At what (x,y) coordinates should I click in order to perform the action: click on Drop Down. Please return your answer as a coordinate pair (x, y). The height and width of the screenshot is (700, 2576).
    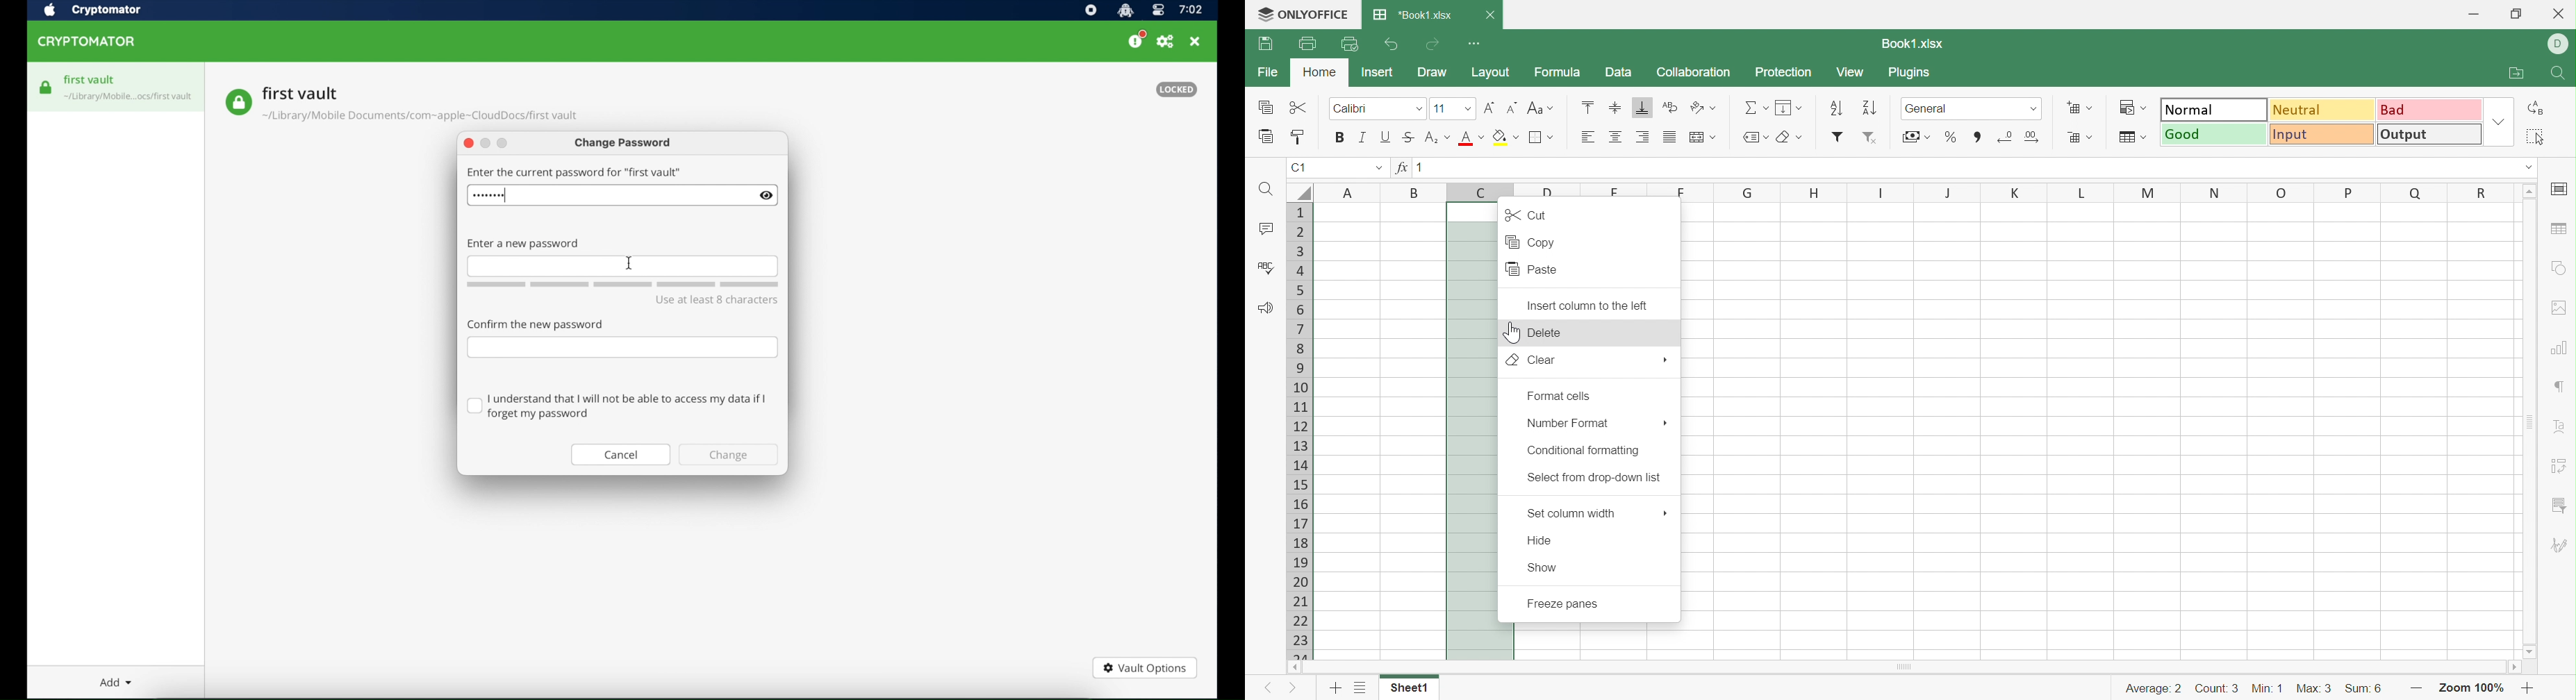
    Looking at the image, I should click on (1712, 108).